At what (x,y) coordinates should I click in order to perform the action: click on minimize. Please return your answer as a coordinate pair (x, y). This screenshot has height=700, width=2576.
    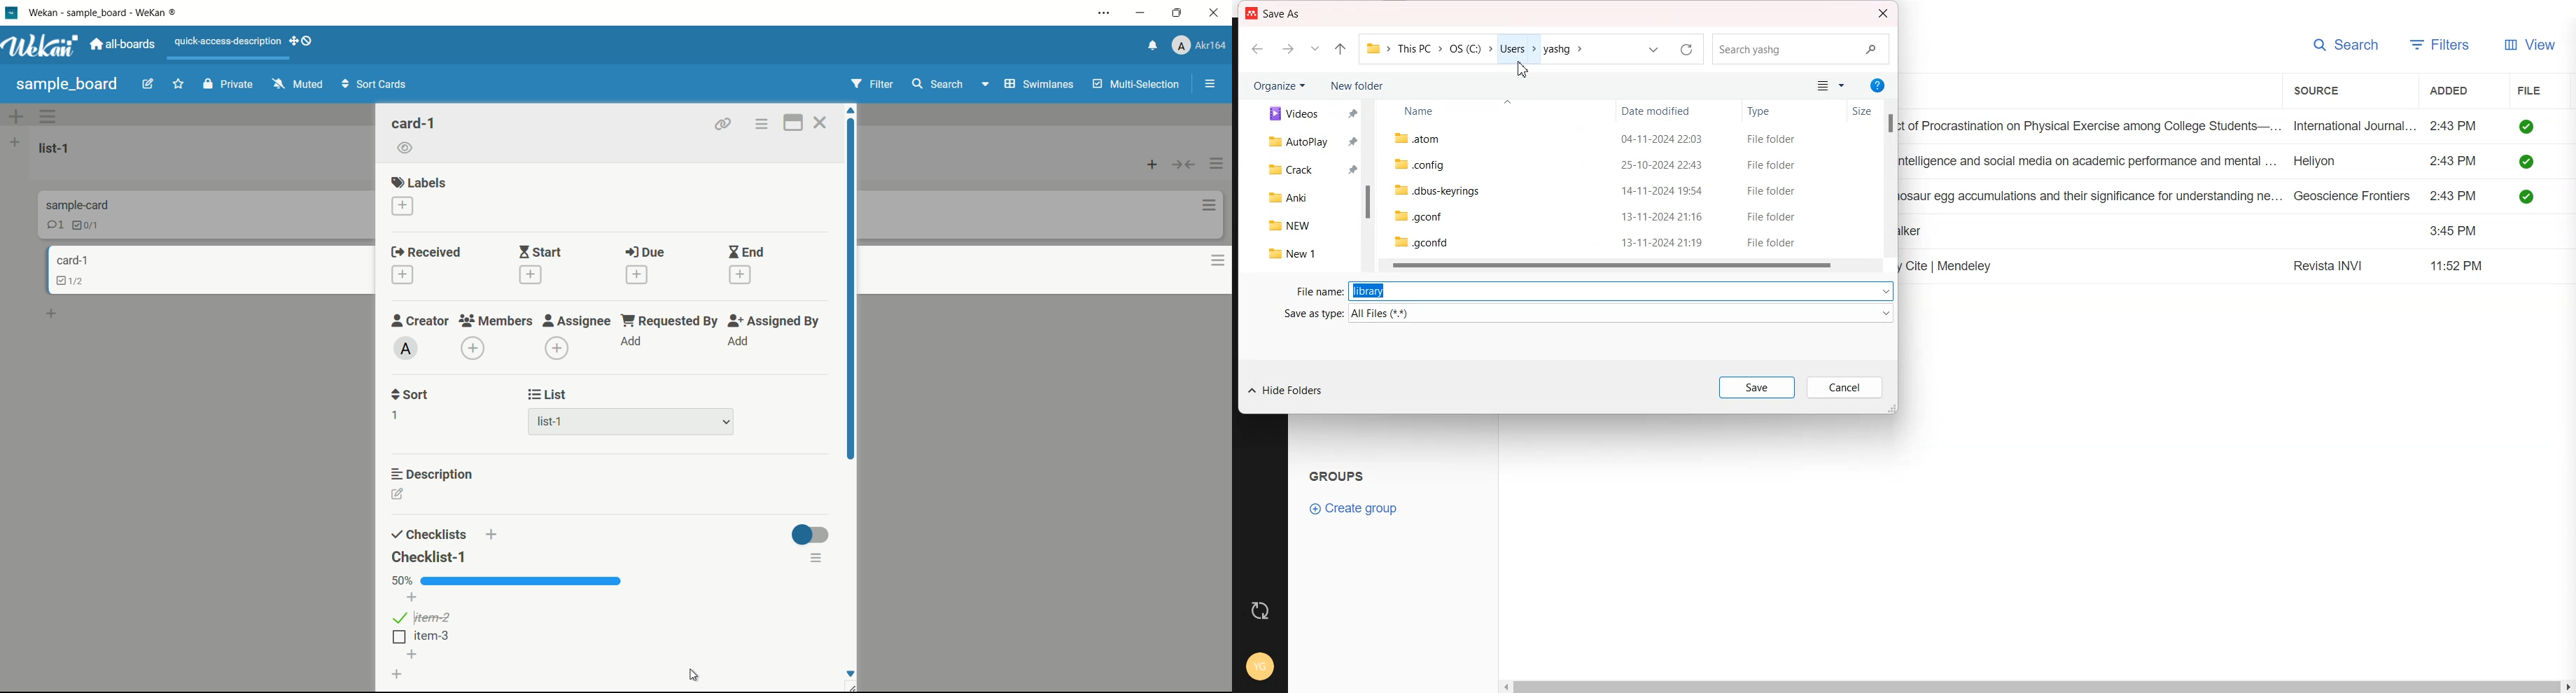
    Looking at the image, I should click on (1142, 13).